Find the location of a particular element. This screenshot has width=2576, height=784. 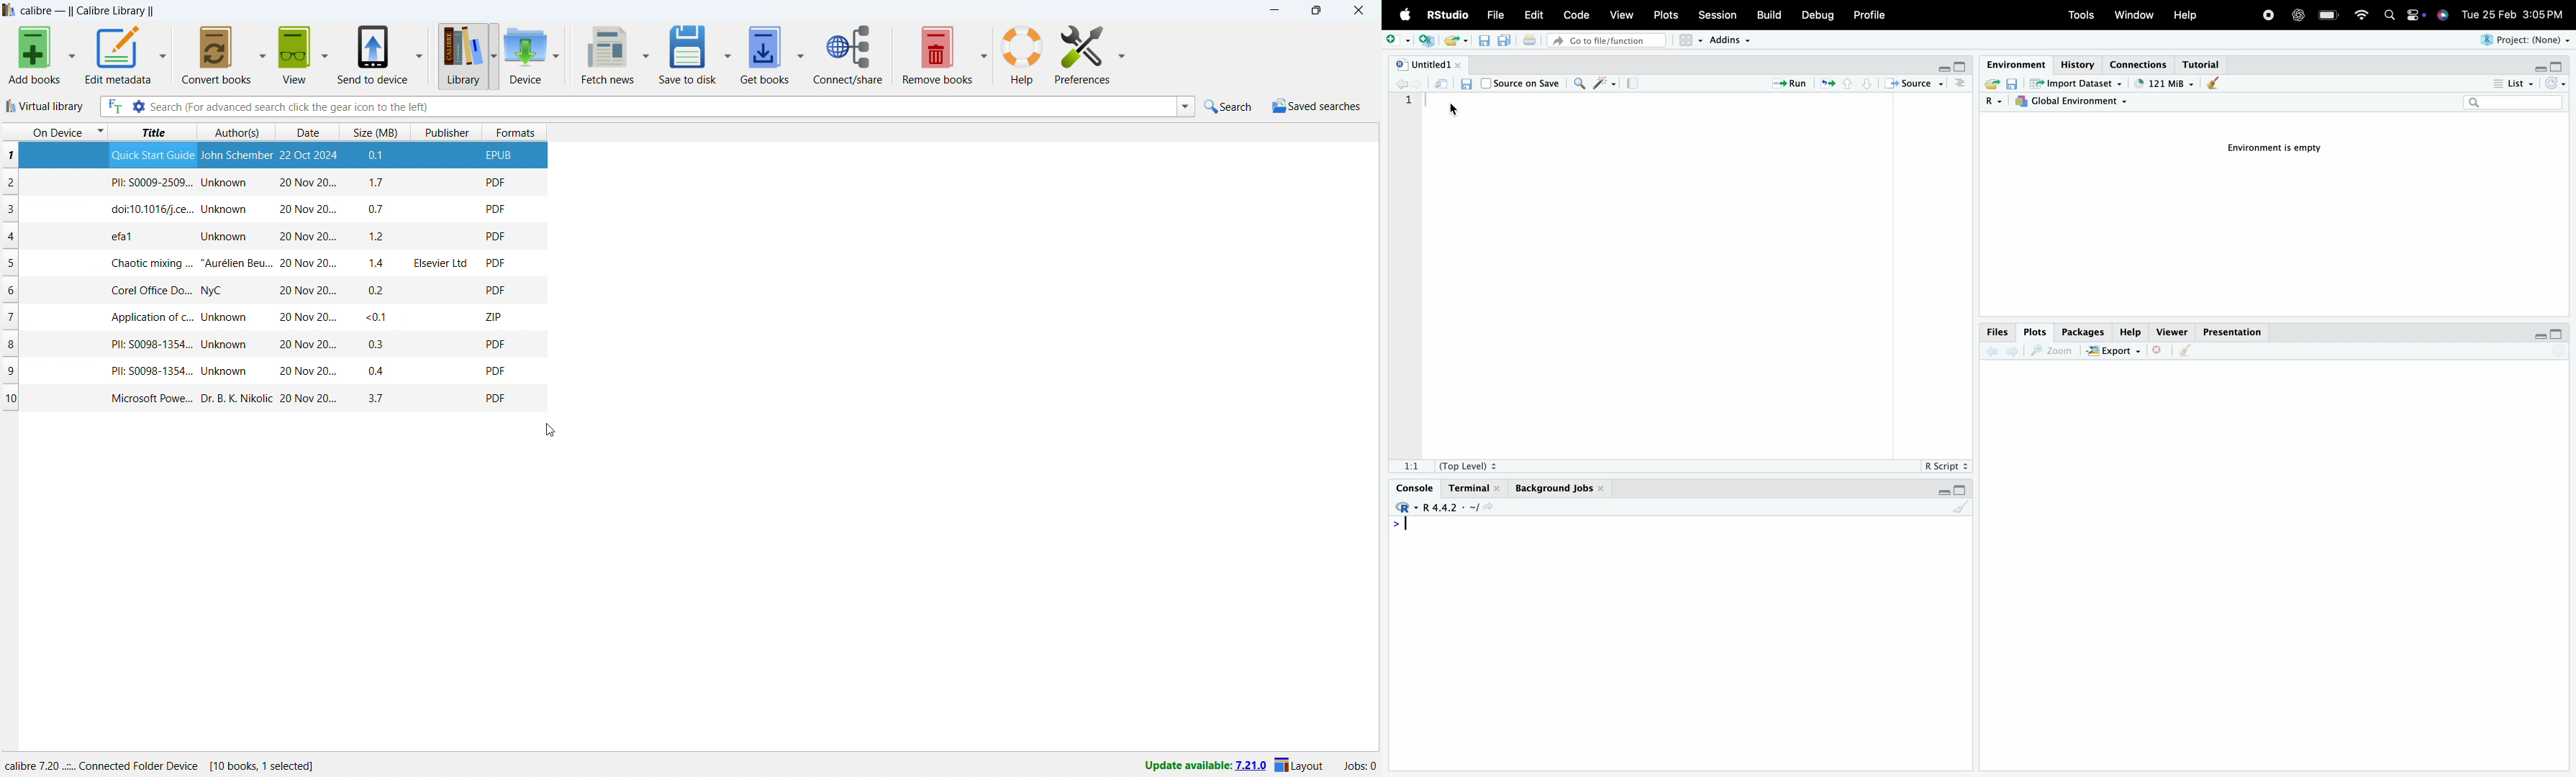

List is located at coordinates (2515, 84).